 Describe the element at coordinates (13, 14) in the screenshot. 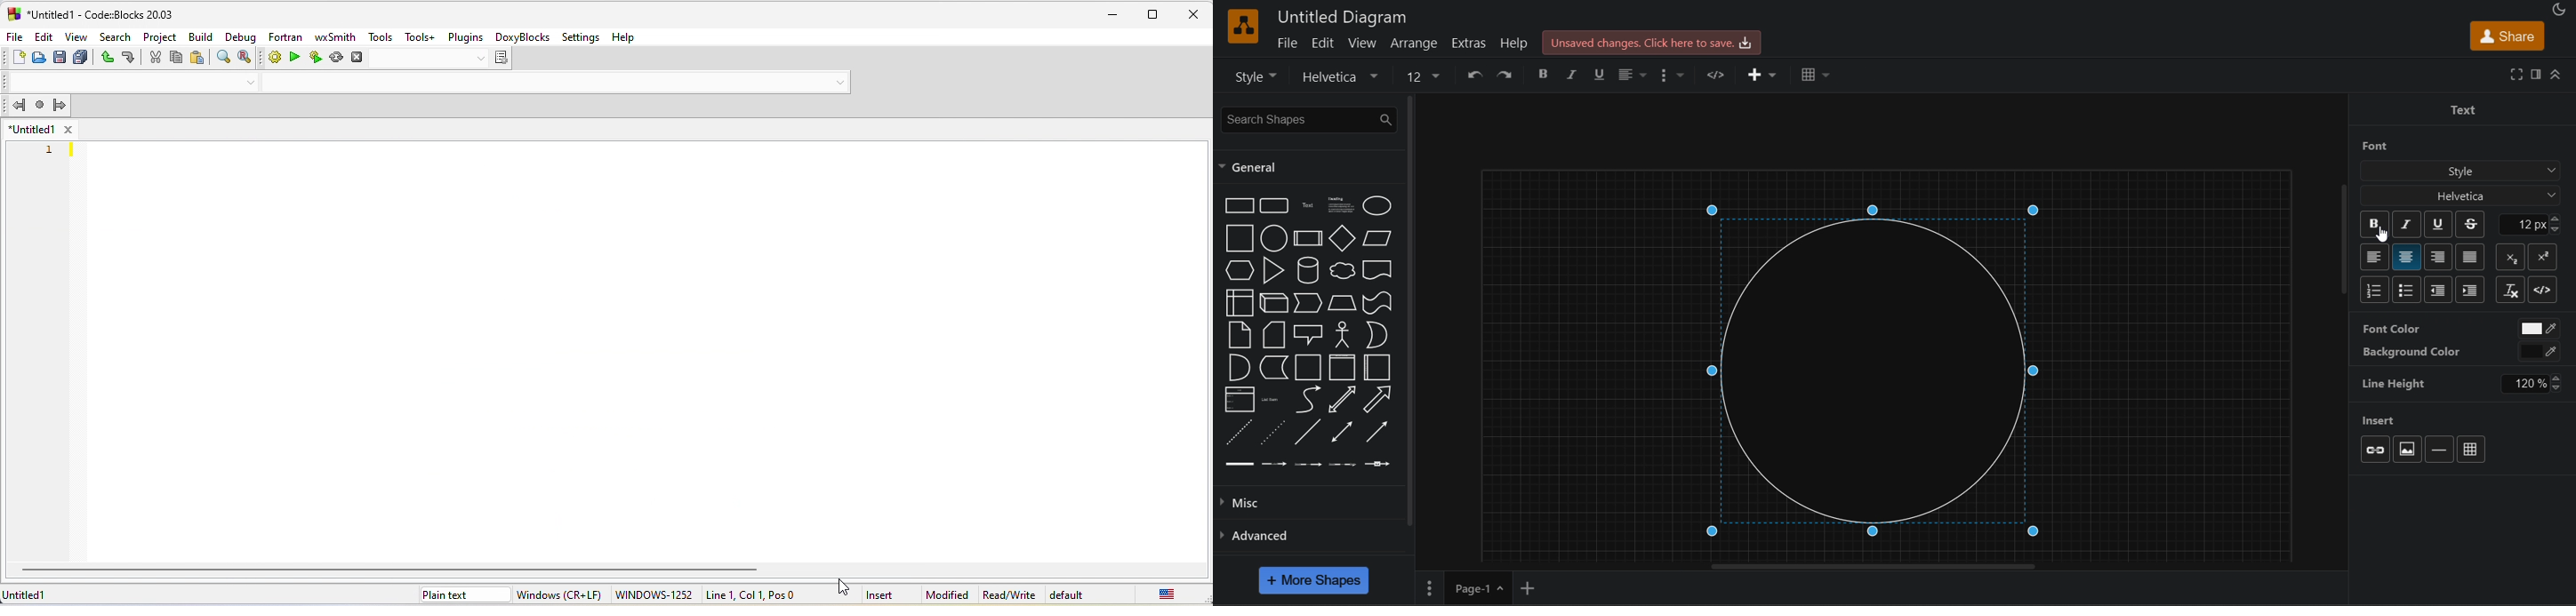

I see `logo` at that location.